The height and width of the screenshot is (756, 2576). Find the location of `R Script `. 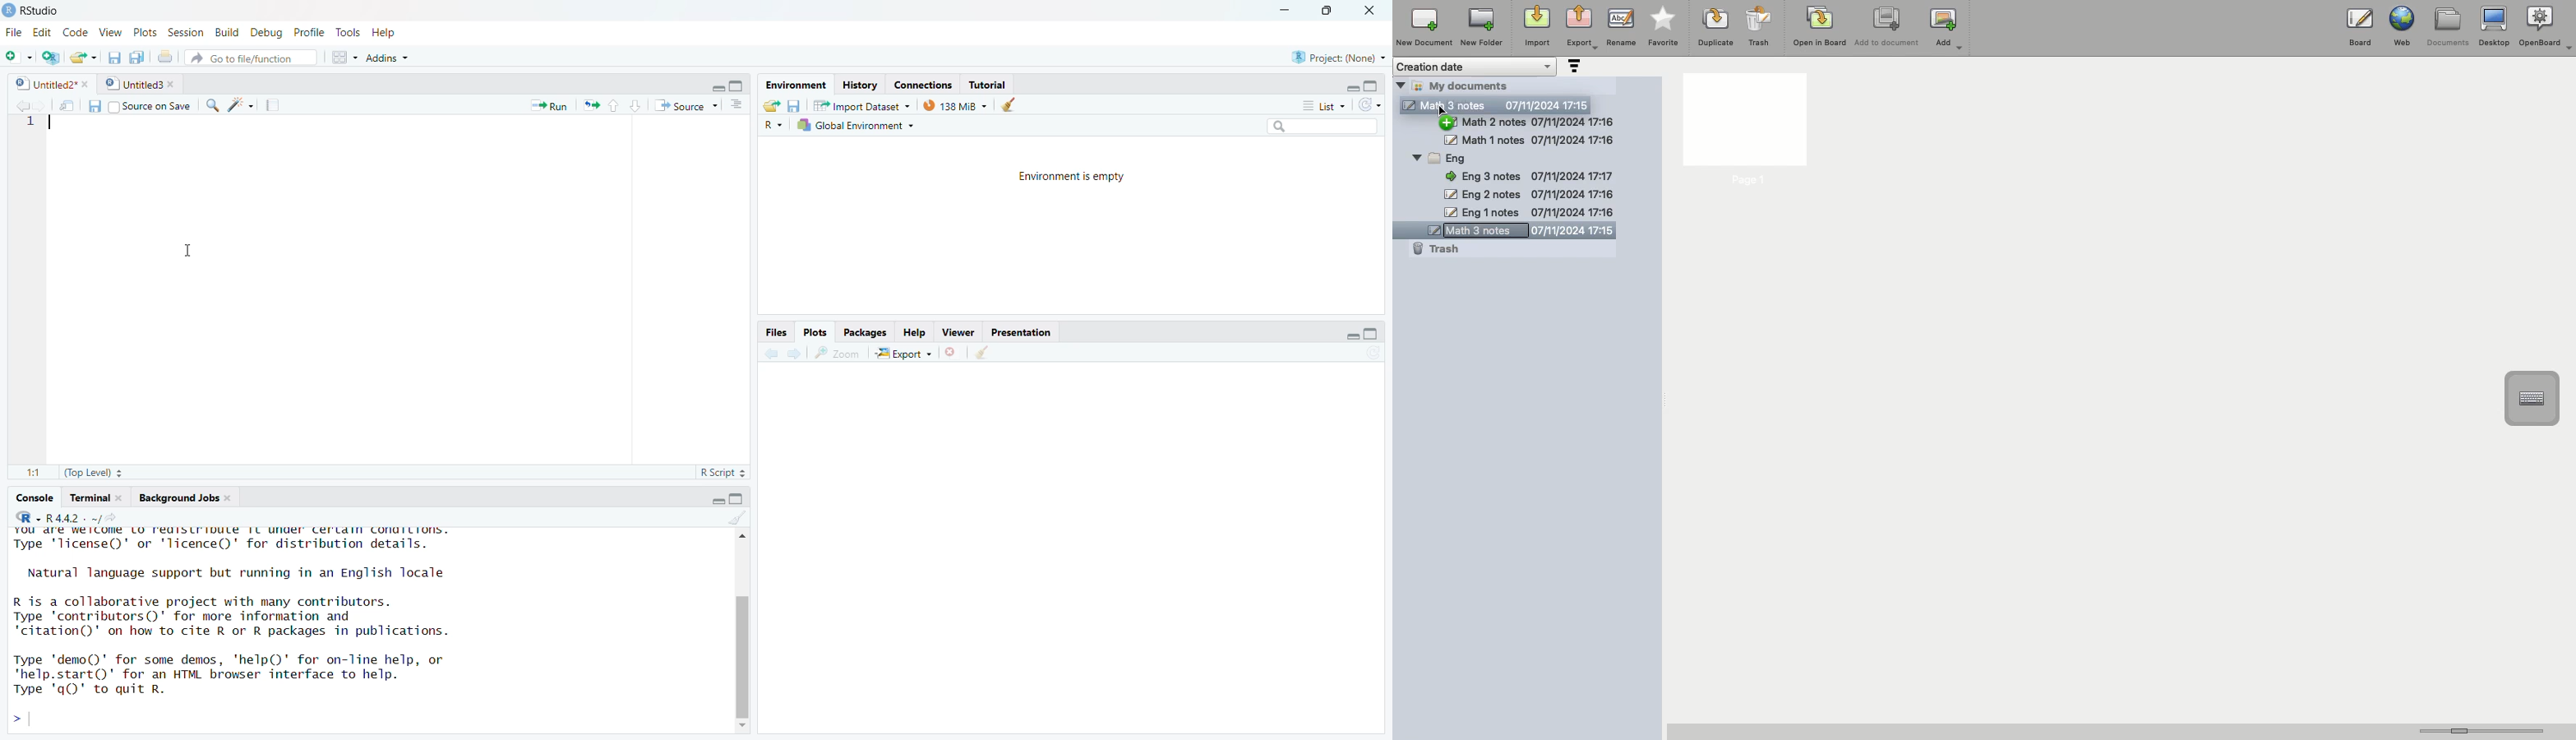

R Script  is located at coordinates (719, 474).